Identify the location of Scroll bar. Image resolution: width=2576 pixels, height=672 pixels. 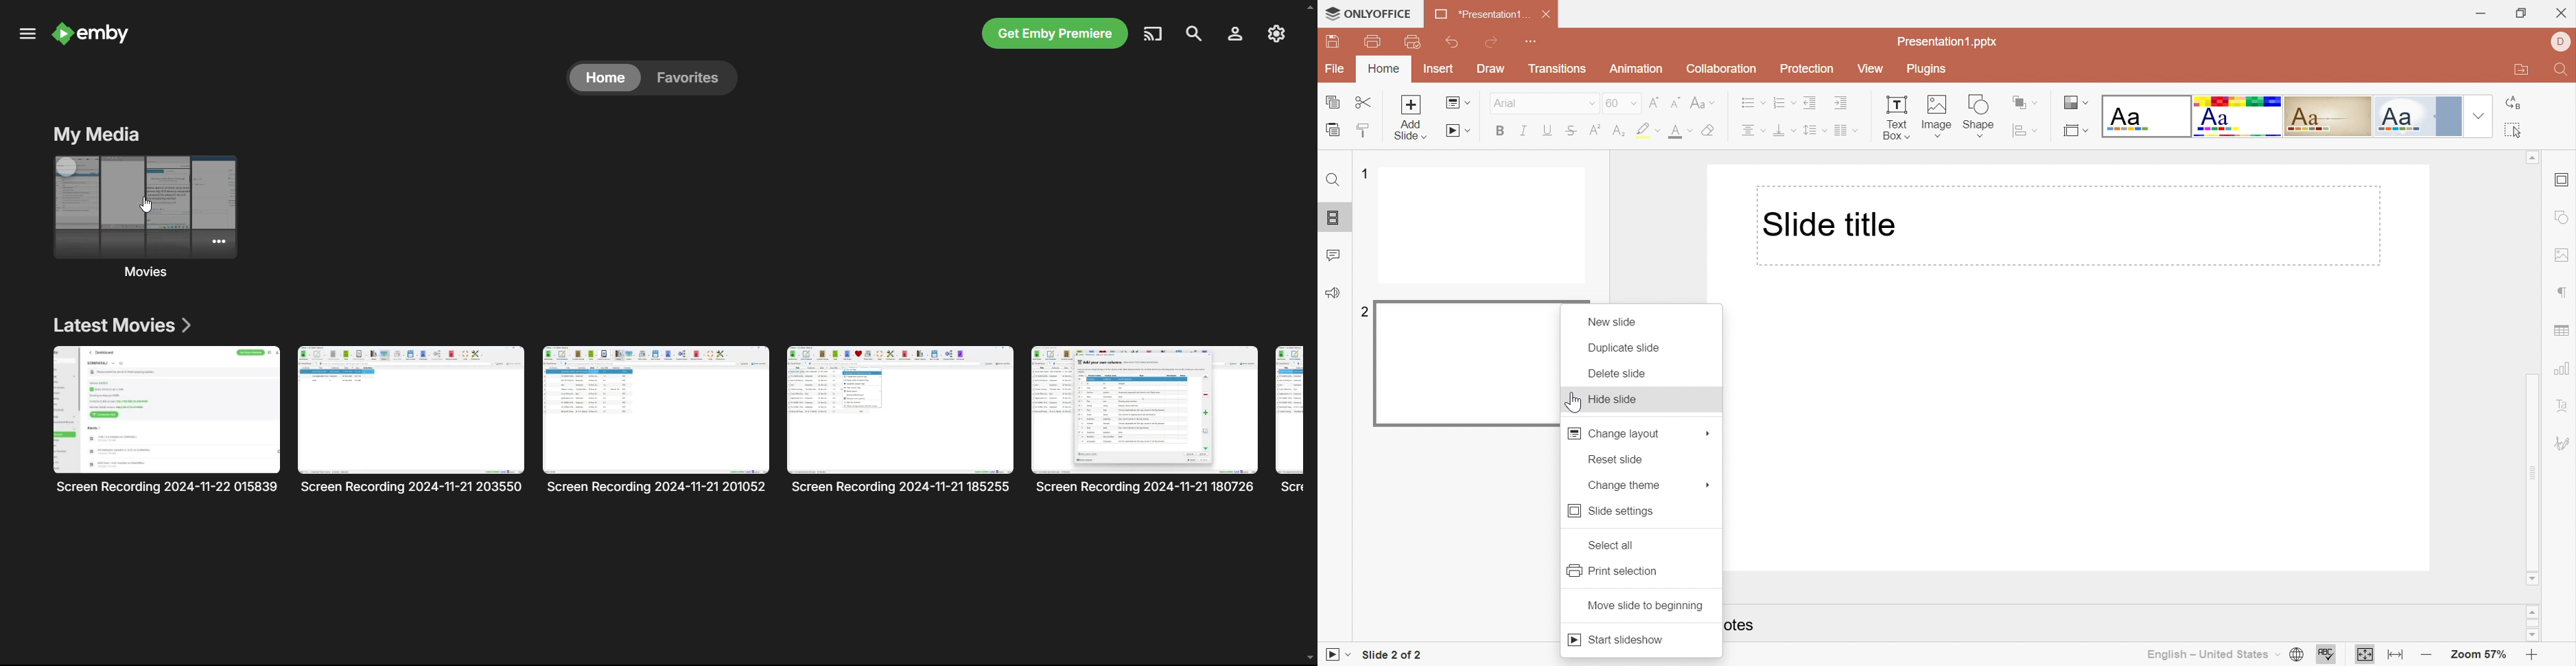
(2530, 470).